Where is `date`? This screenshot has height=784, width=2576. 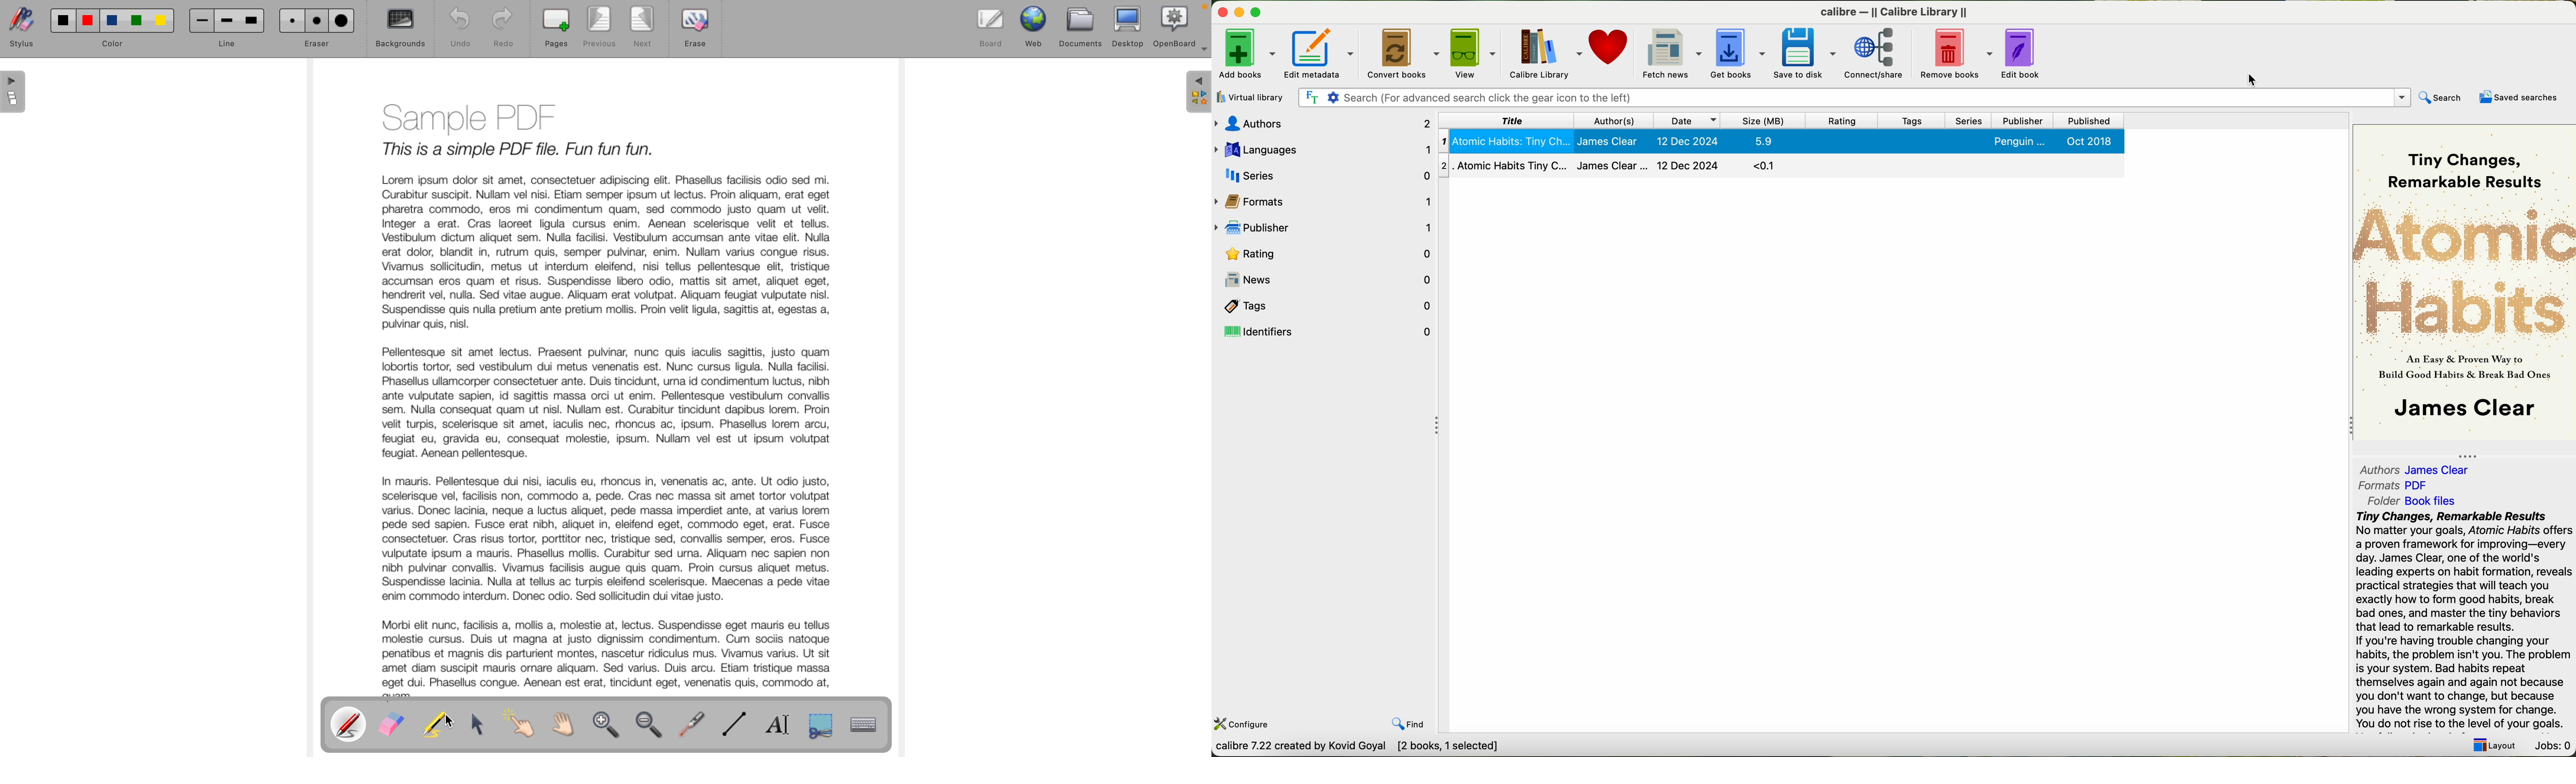
date is located at coordinates (1677, 119).